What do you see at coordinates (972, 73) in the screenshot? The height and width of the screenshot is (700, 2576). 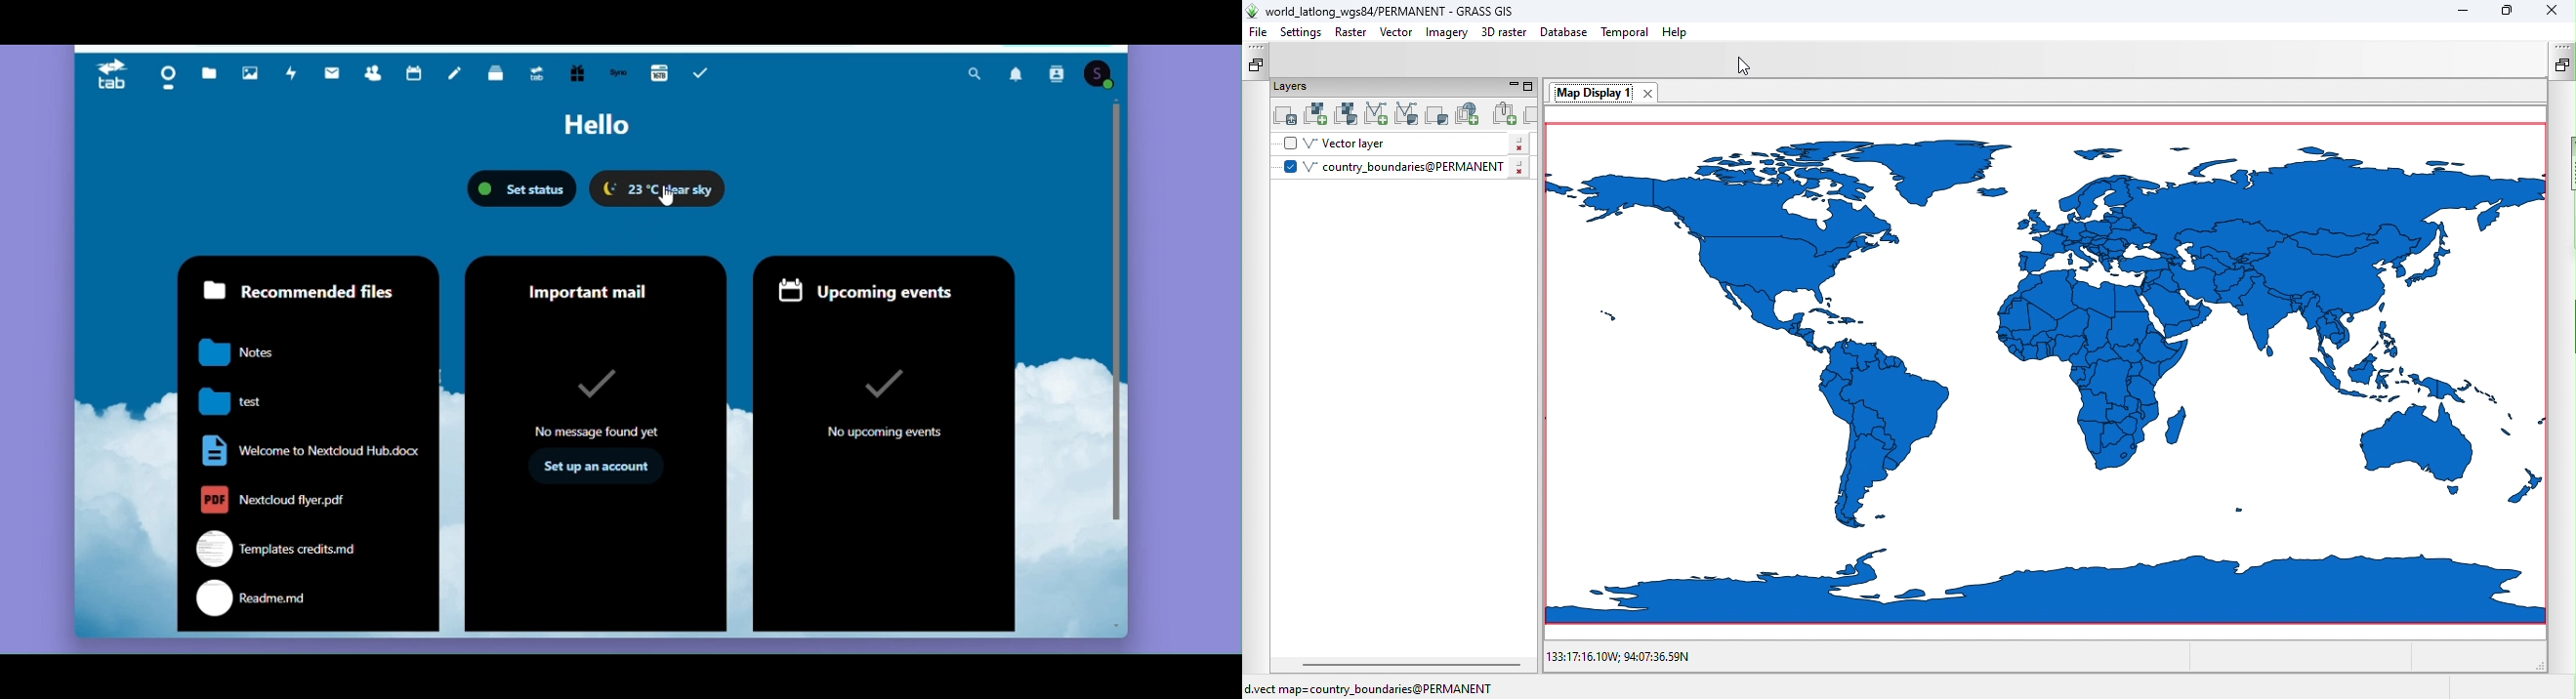 I see `Search` at bounding box center [972, 73].